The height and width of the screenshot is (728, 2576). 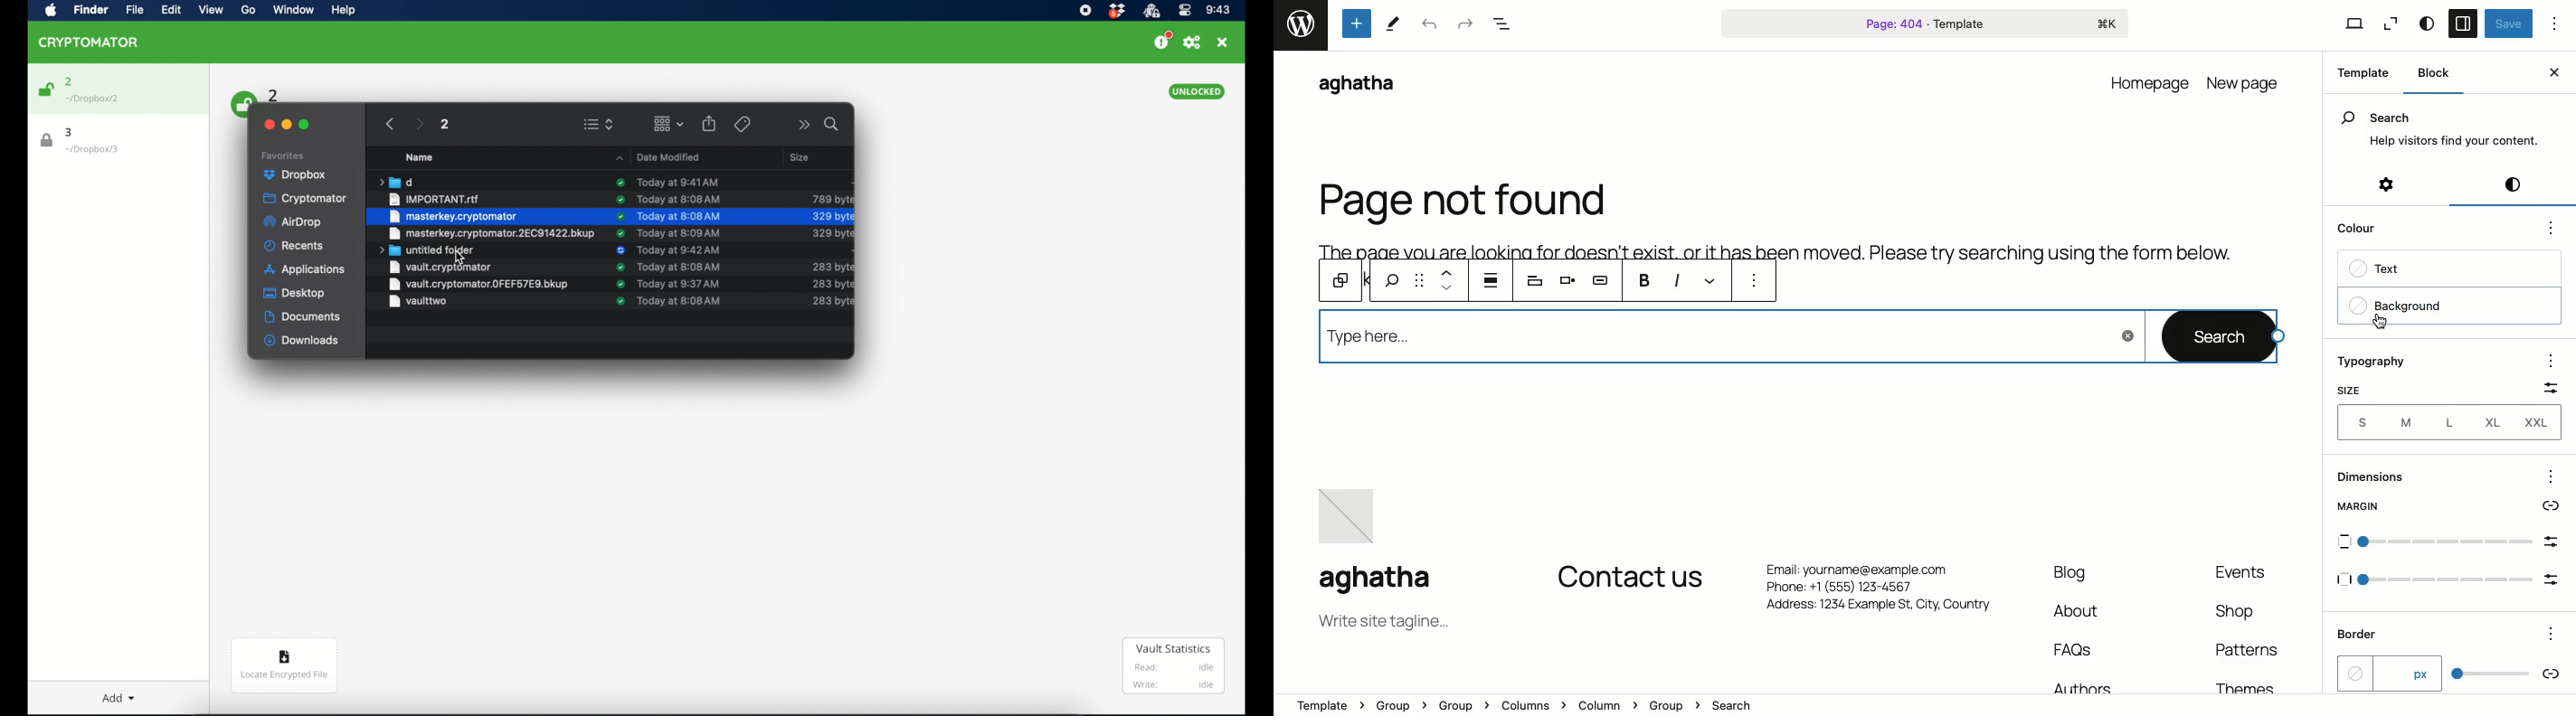 What do you see at coordinates (2449, 422) in the screenshot?
I see `Sizes` at bounding box center [2449, 422].